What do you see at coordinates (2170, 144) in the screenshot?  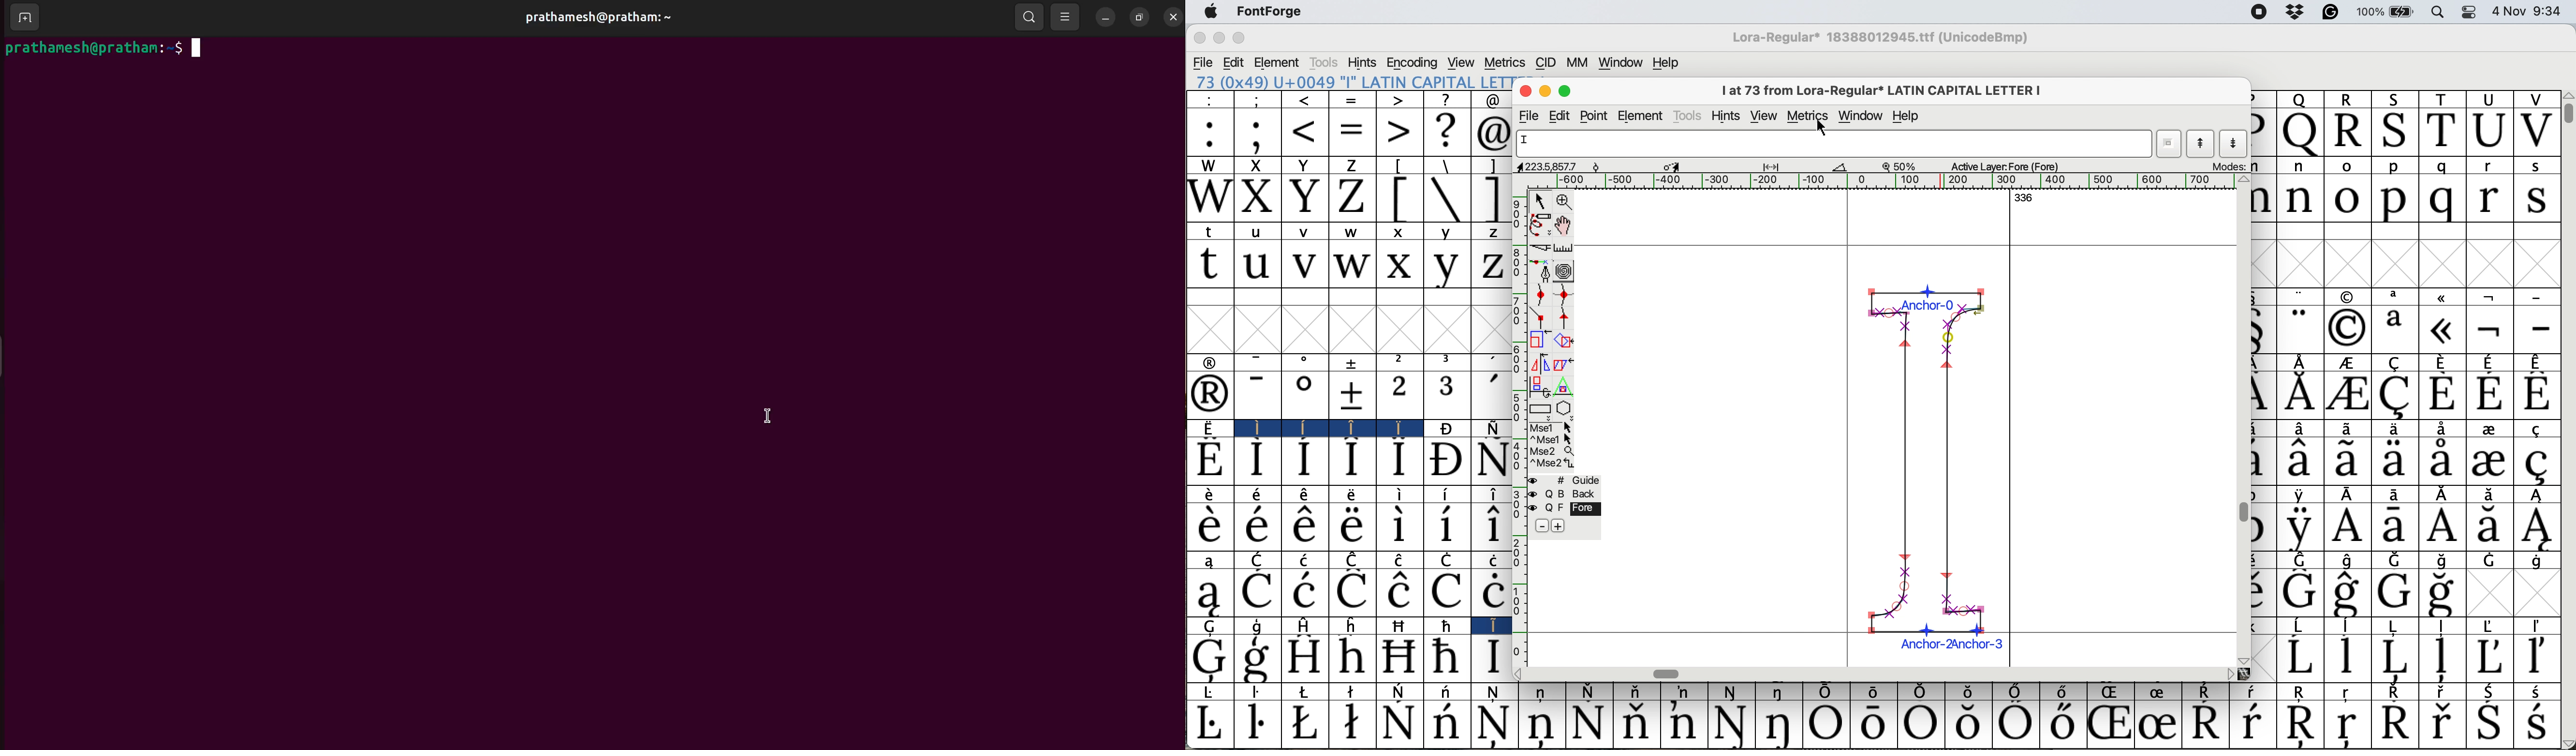 I see `current wordlist` at bounding box center [2170, 144].